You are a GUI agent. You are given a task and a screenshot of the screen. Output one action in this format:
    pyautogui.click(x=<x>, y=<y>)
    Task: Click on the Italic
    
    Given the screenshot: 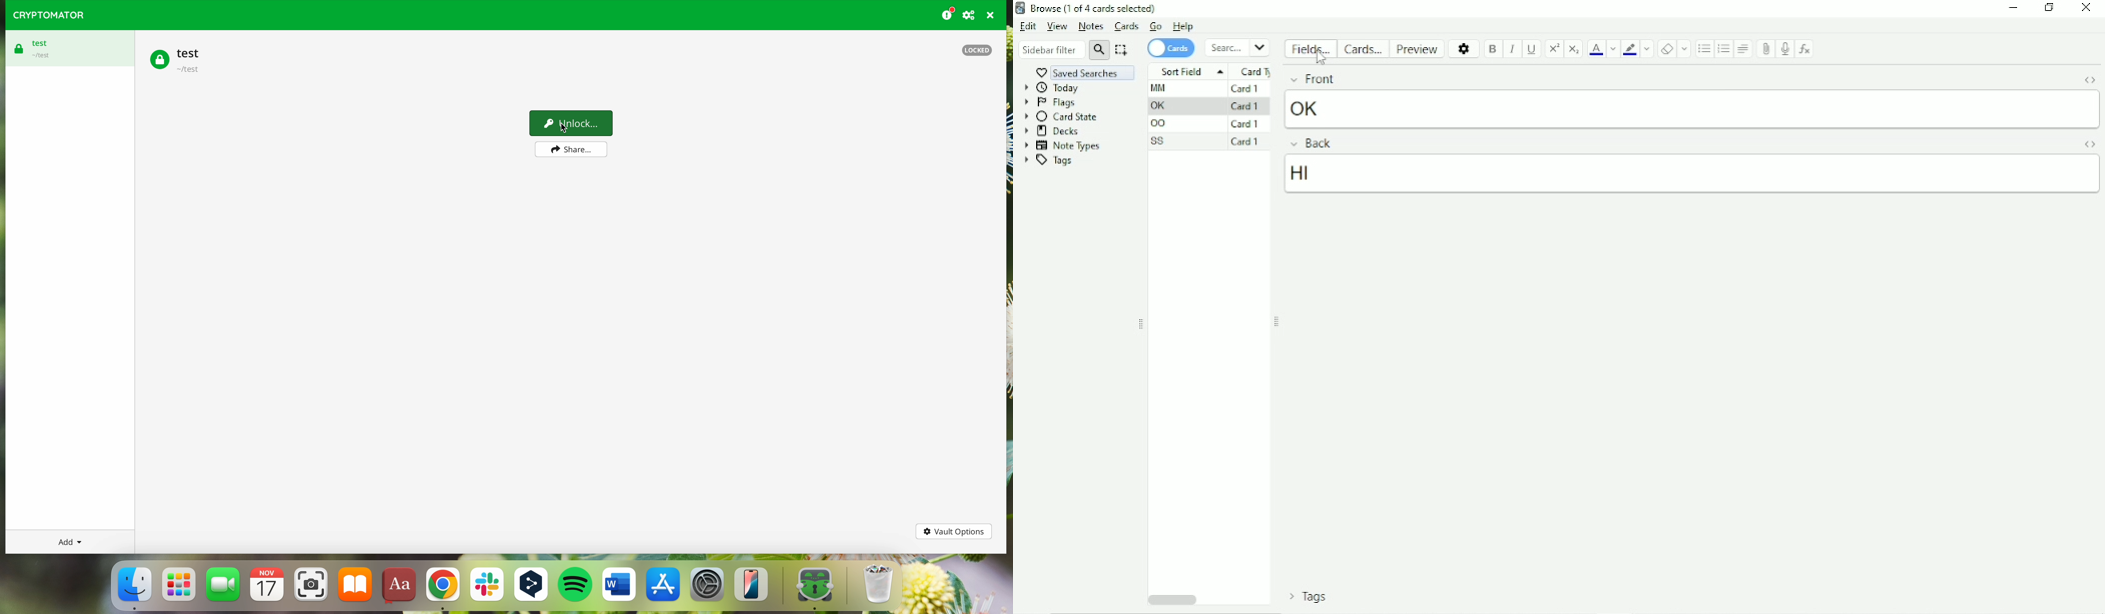 What is the action you would take?
    pyautogui.click(x=1513, y=49)
    